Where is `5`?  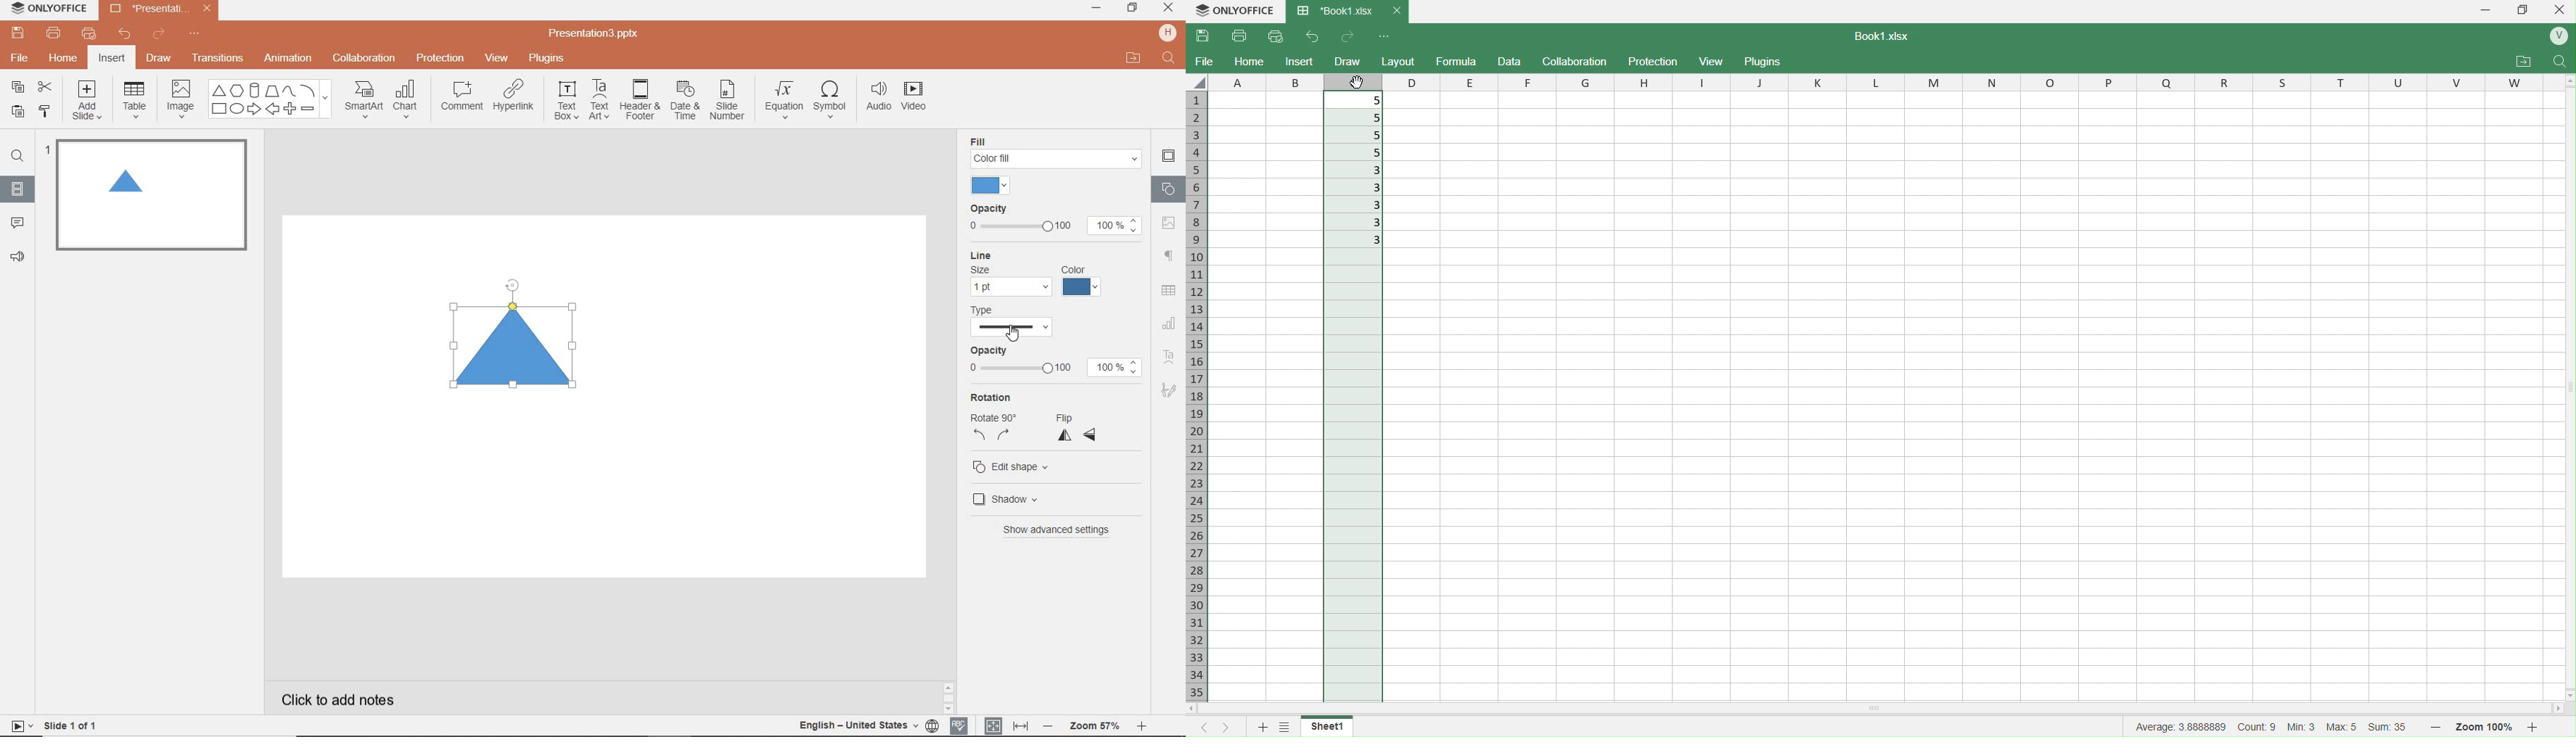
5 is located at coordinates (1361, 135).